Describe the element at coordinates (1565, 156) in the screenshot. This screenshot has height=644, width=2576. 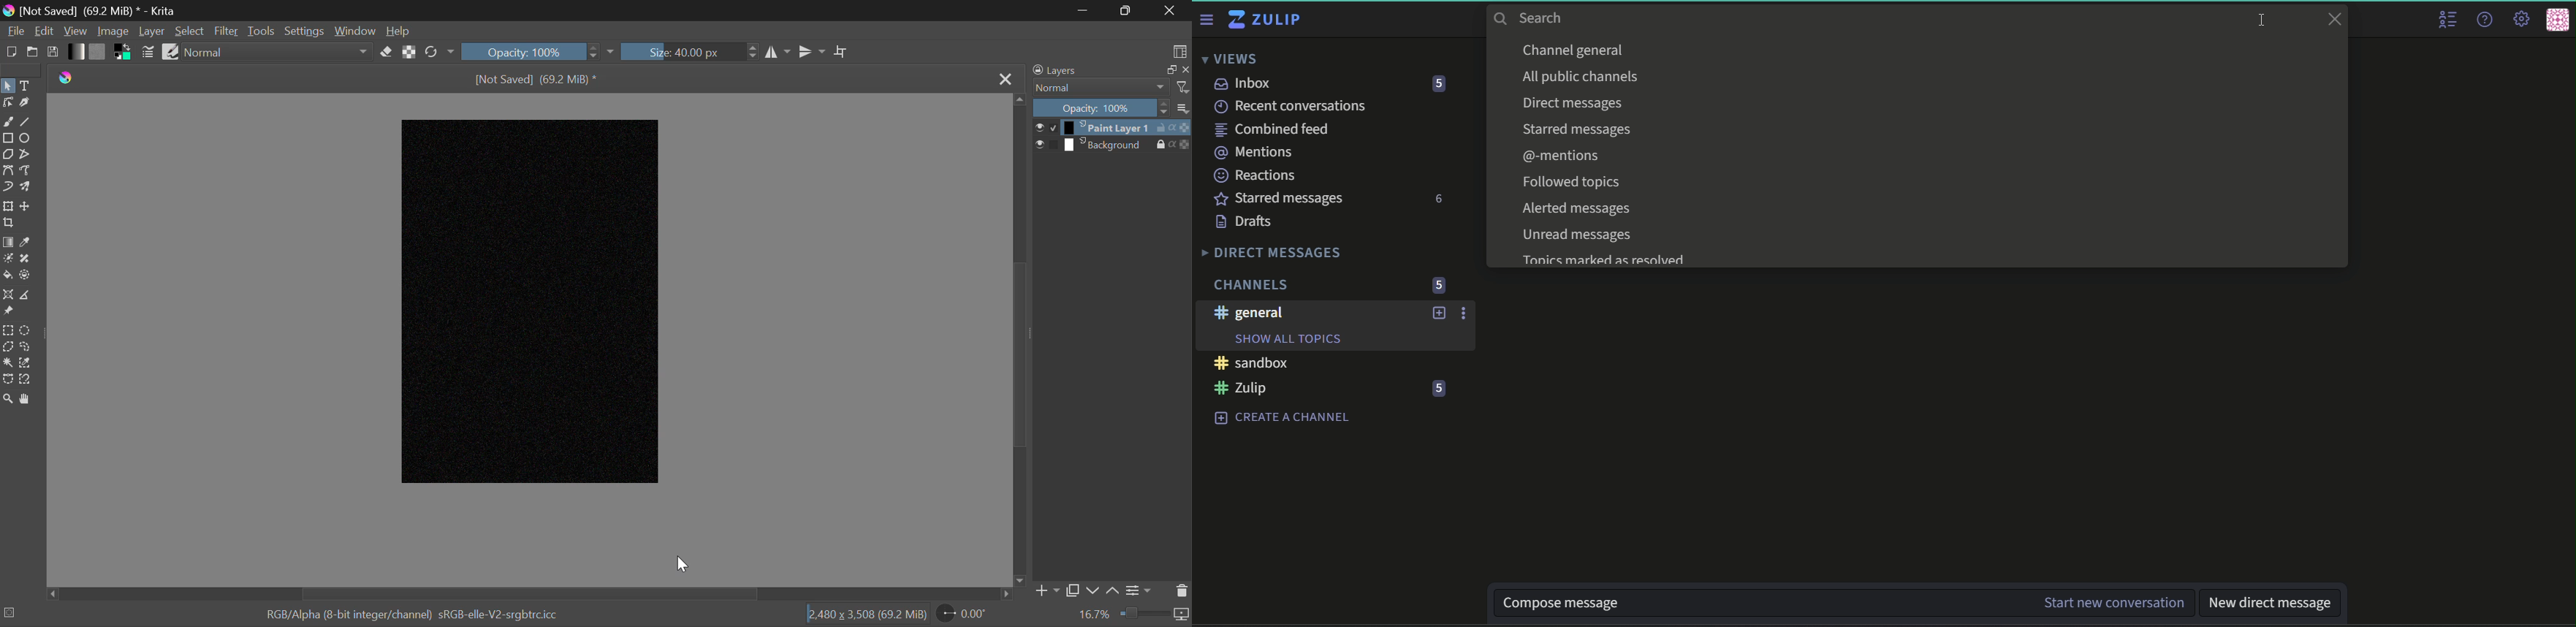
I see `text` at that location.